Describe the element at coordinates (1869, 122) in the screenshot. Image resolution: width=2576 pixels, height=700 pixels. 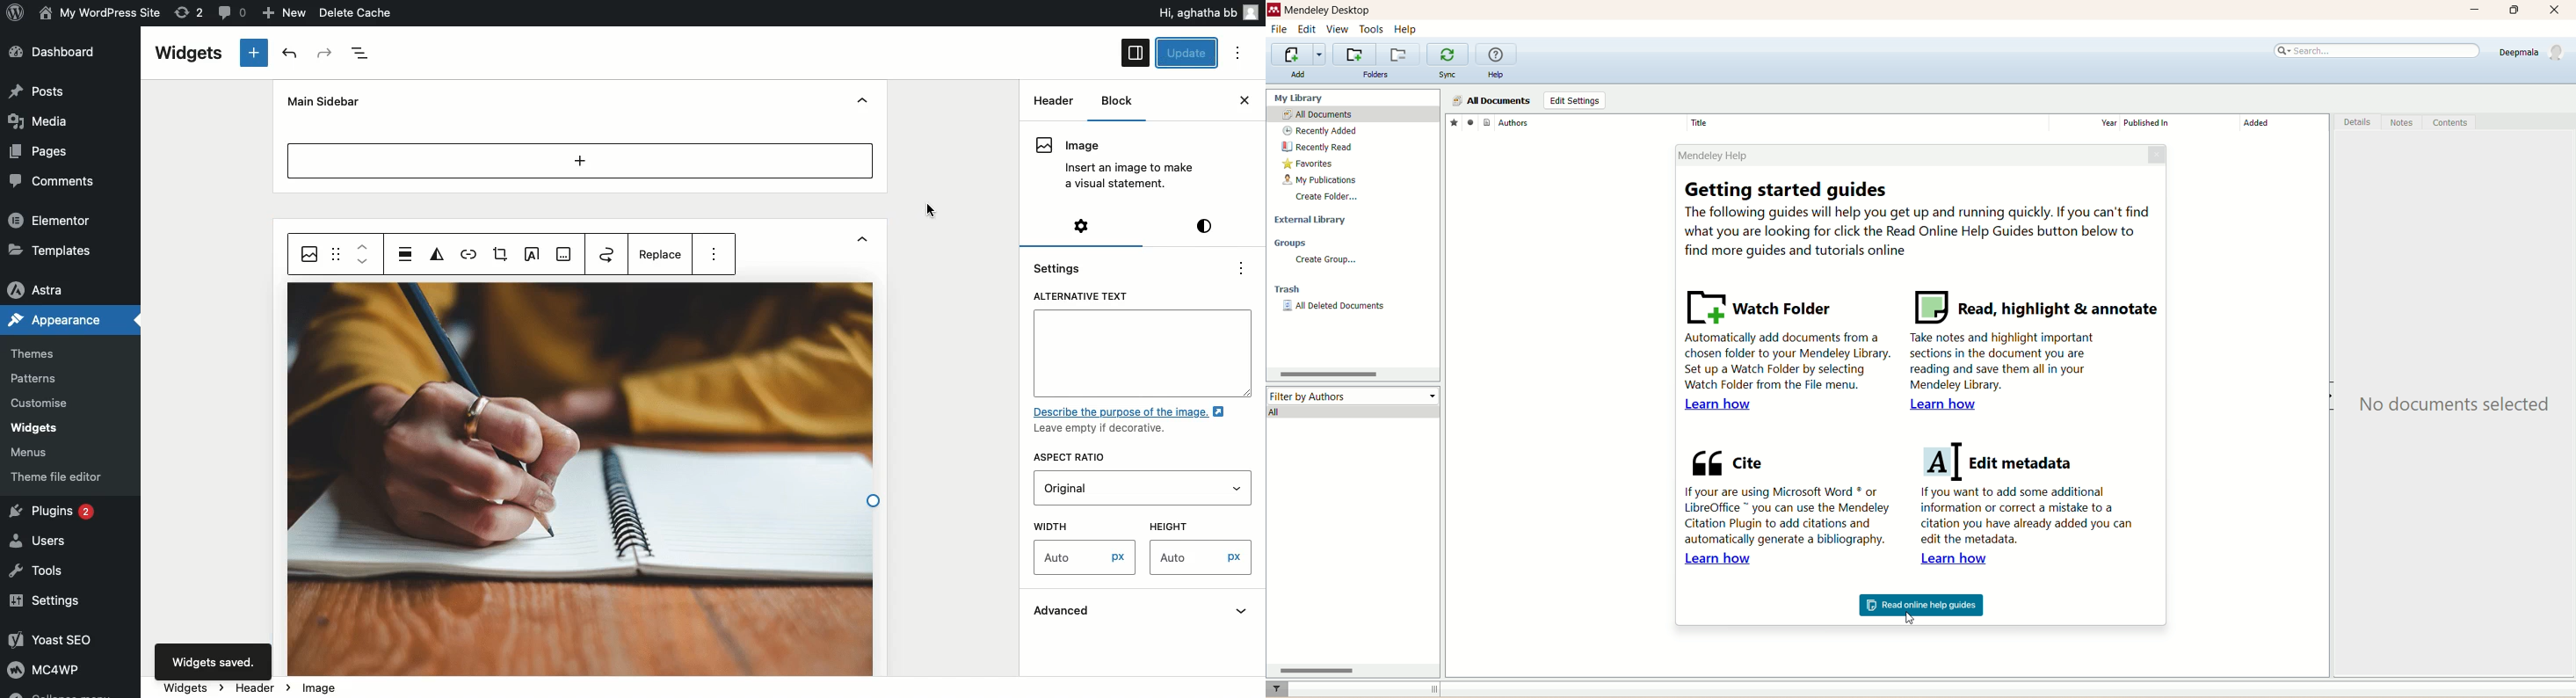
I see `title` at that location.